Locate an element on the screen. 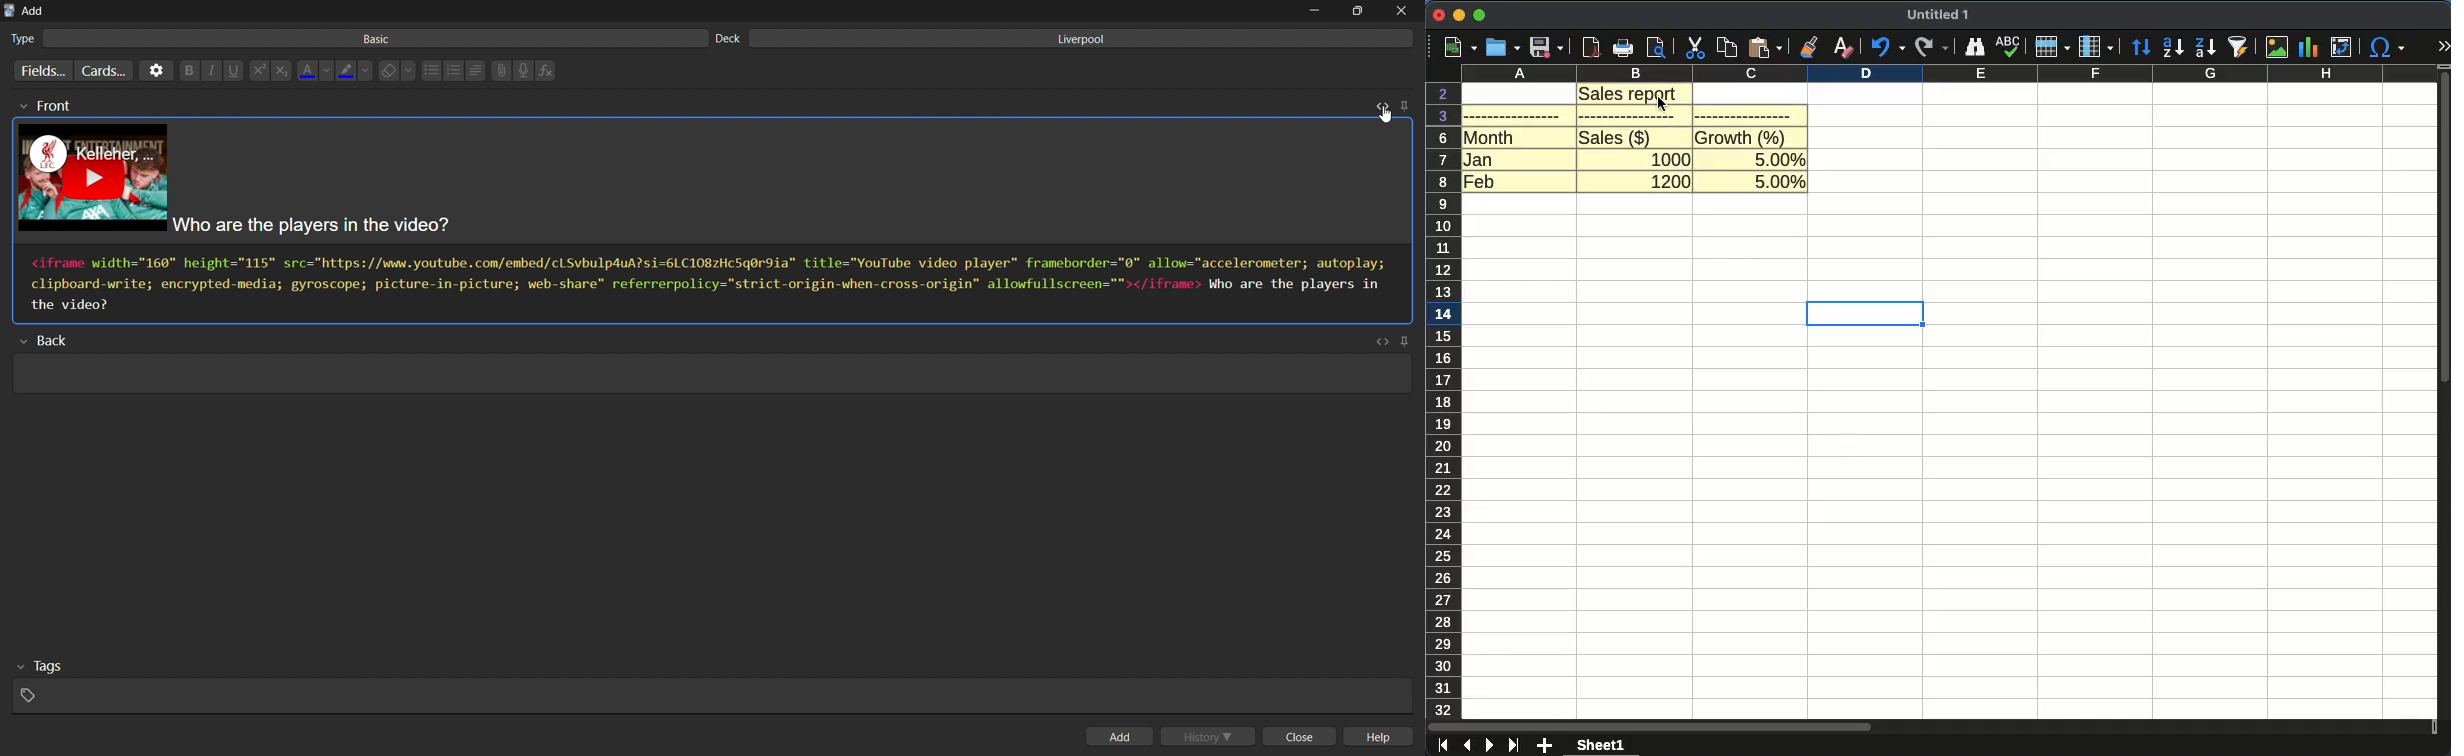 The width and height of the screenshot is (2464, 756). ascending is located at coordinates (2173, 47).